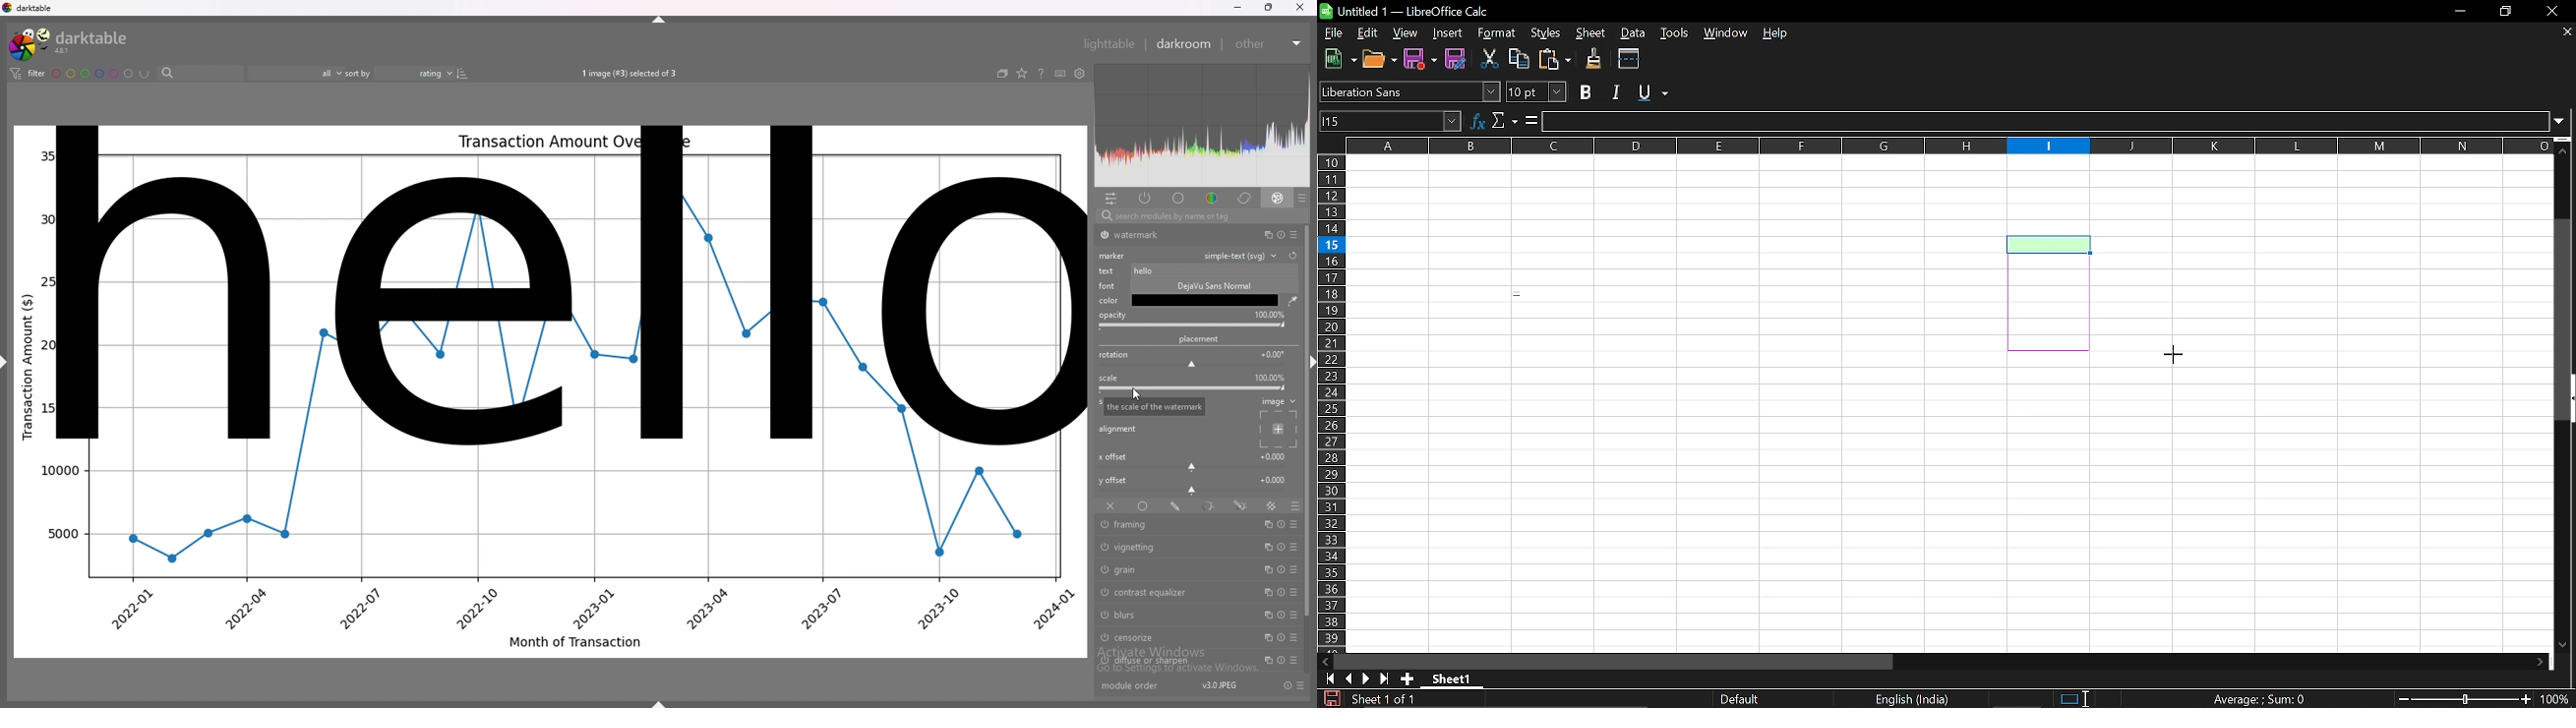  I want to click on darktable, so click(30, 8).